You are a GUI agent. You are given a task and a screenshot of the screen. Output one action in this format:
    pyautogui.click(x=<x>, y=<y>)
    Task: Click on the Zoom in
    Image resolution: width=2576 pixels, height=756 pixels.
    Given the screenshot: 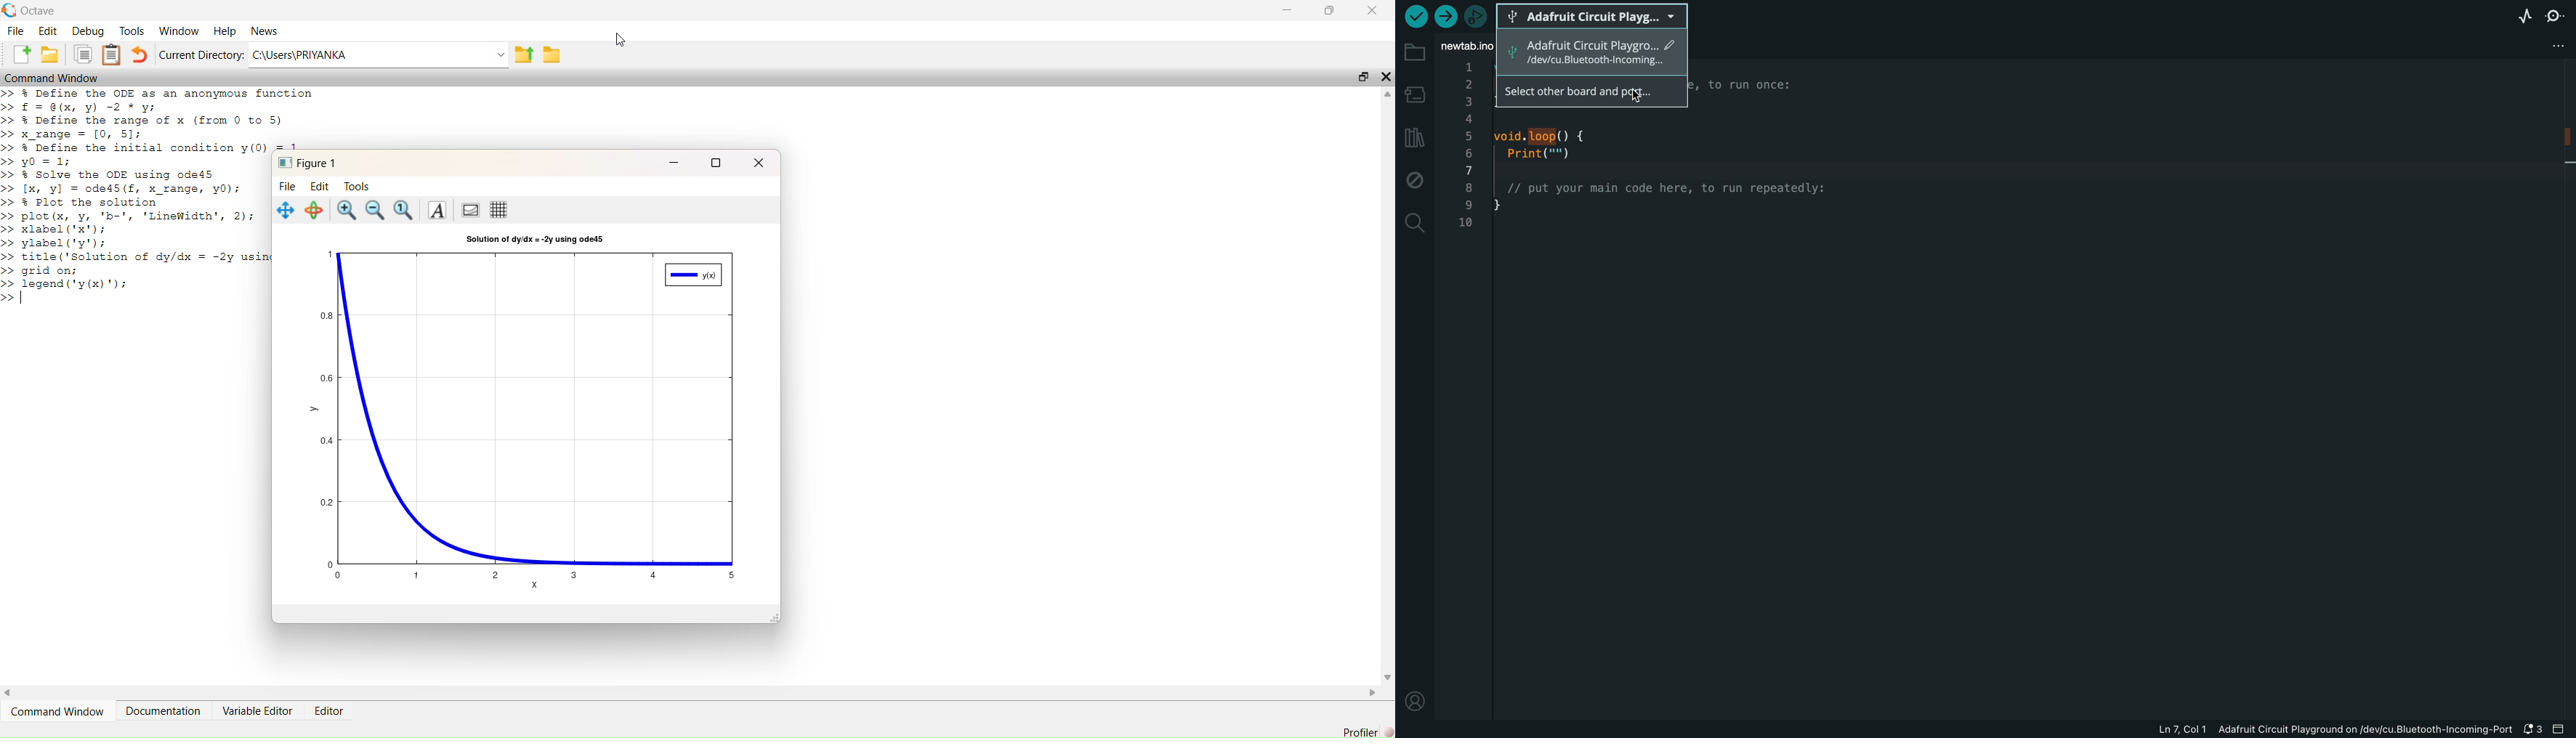 What is the action you would take?
    pyautogui.click(x=346, y=210)
    